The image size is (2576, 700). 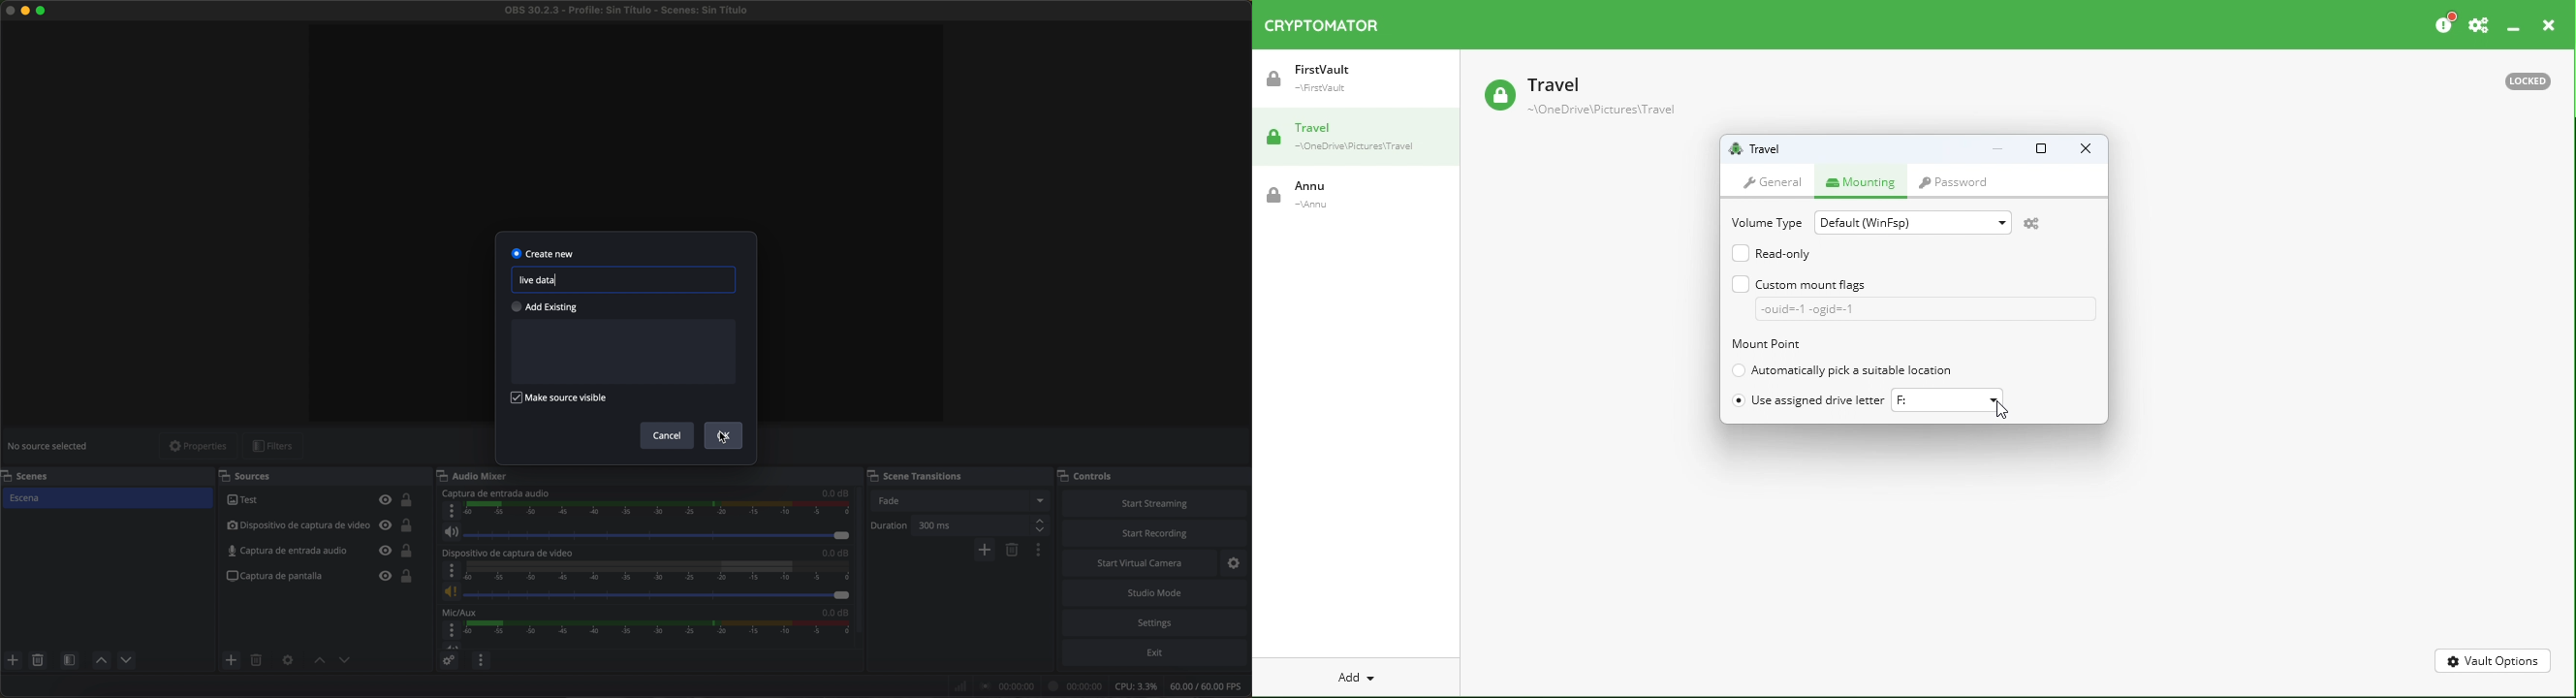 I want to click on minimize program, so click(x=25, y=12).